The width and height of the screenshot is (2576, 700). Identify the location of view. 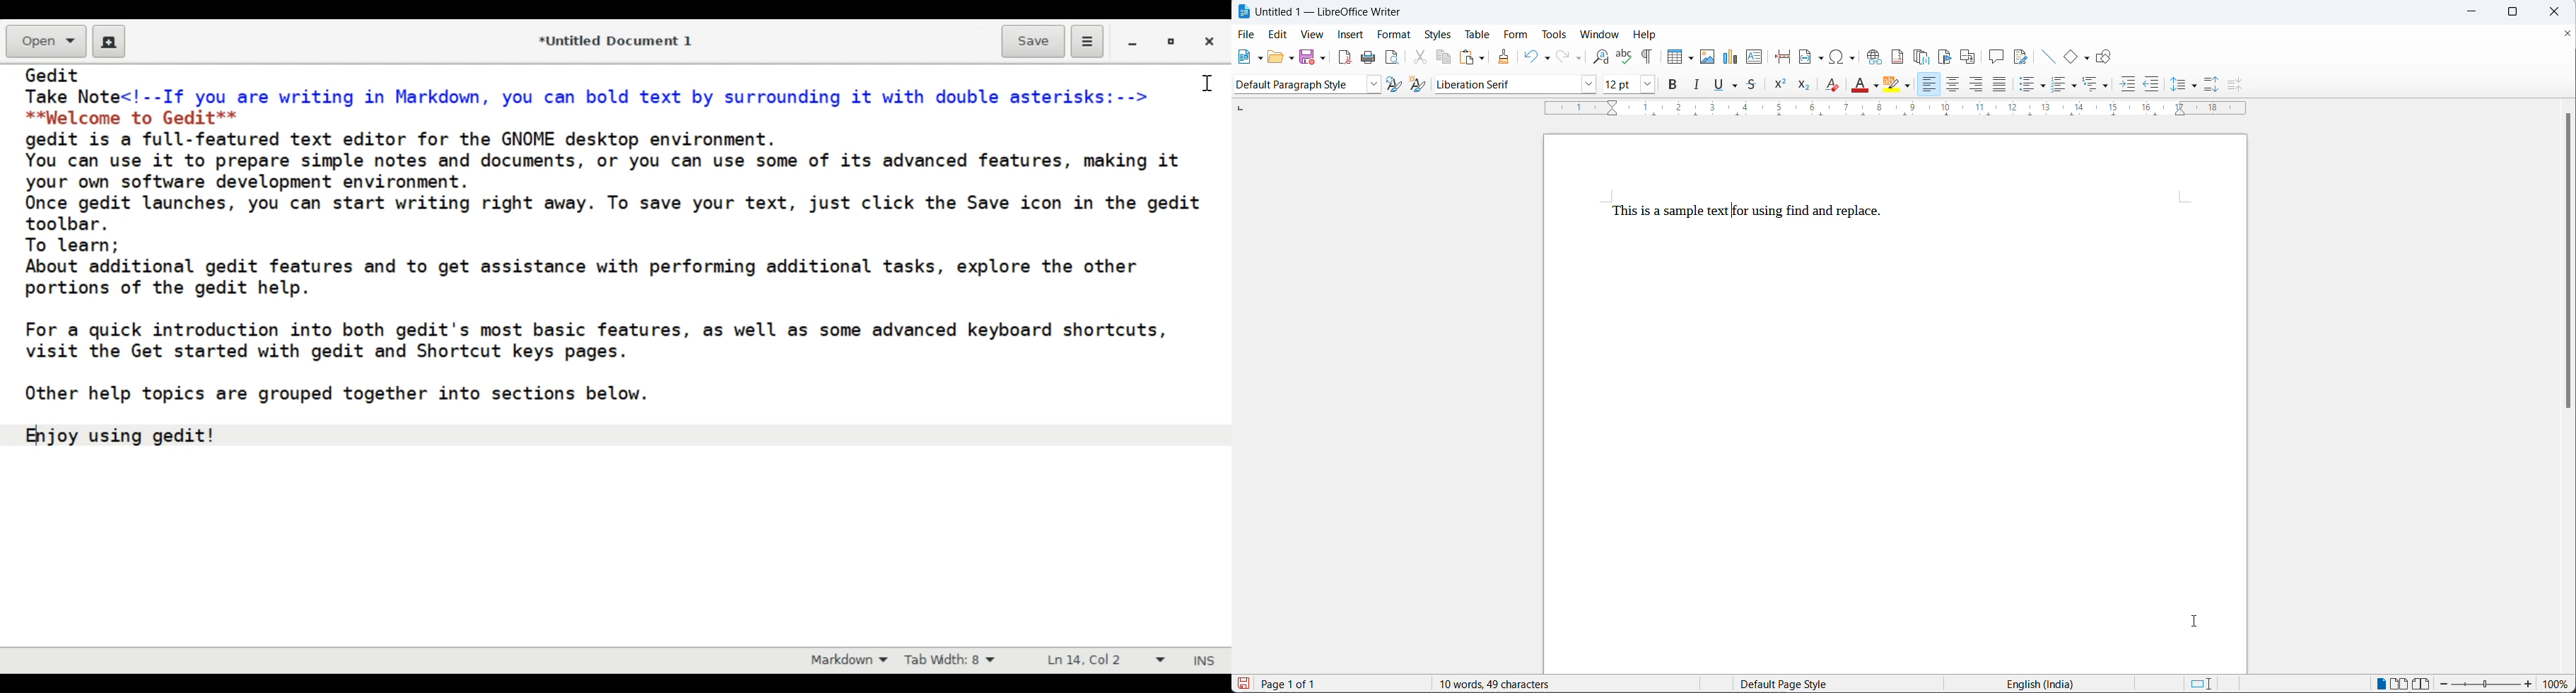
(1312, 35).